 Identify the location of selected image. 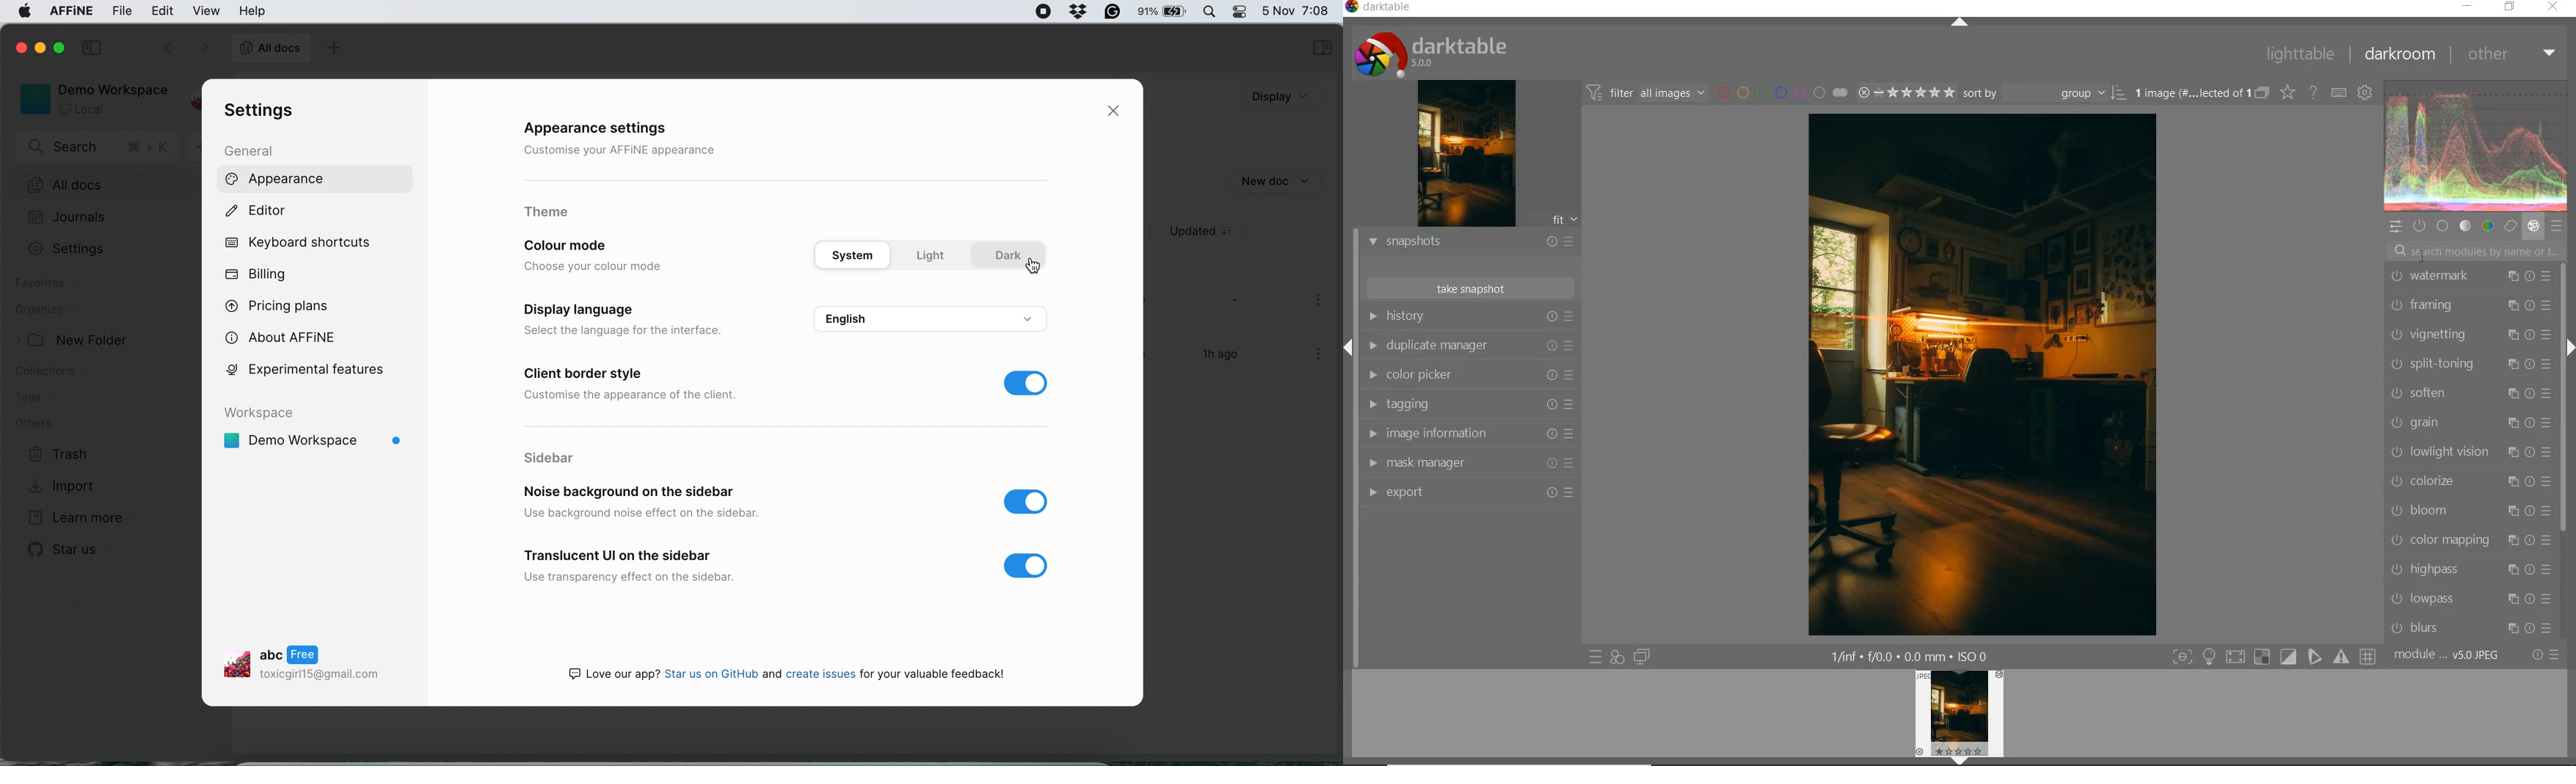
(1984, 374).